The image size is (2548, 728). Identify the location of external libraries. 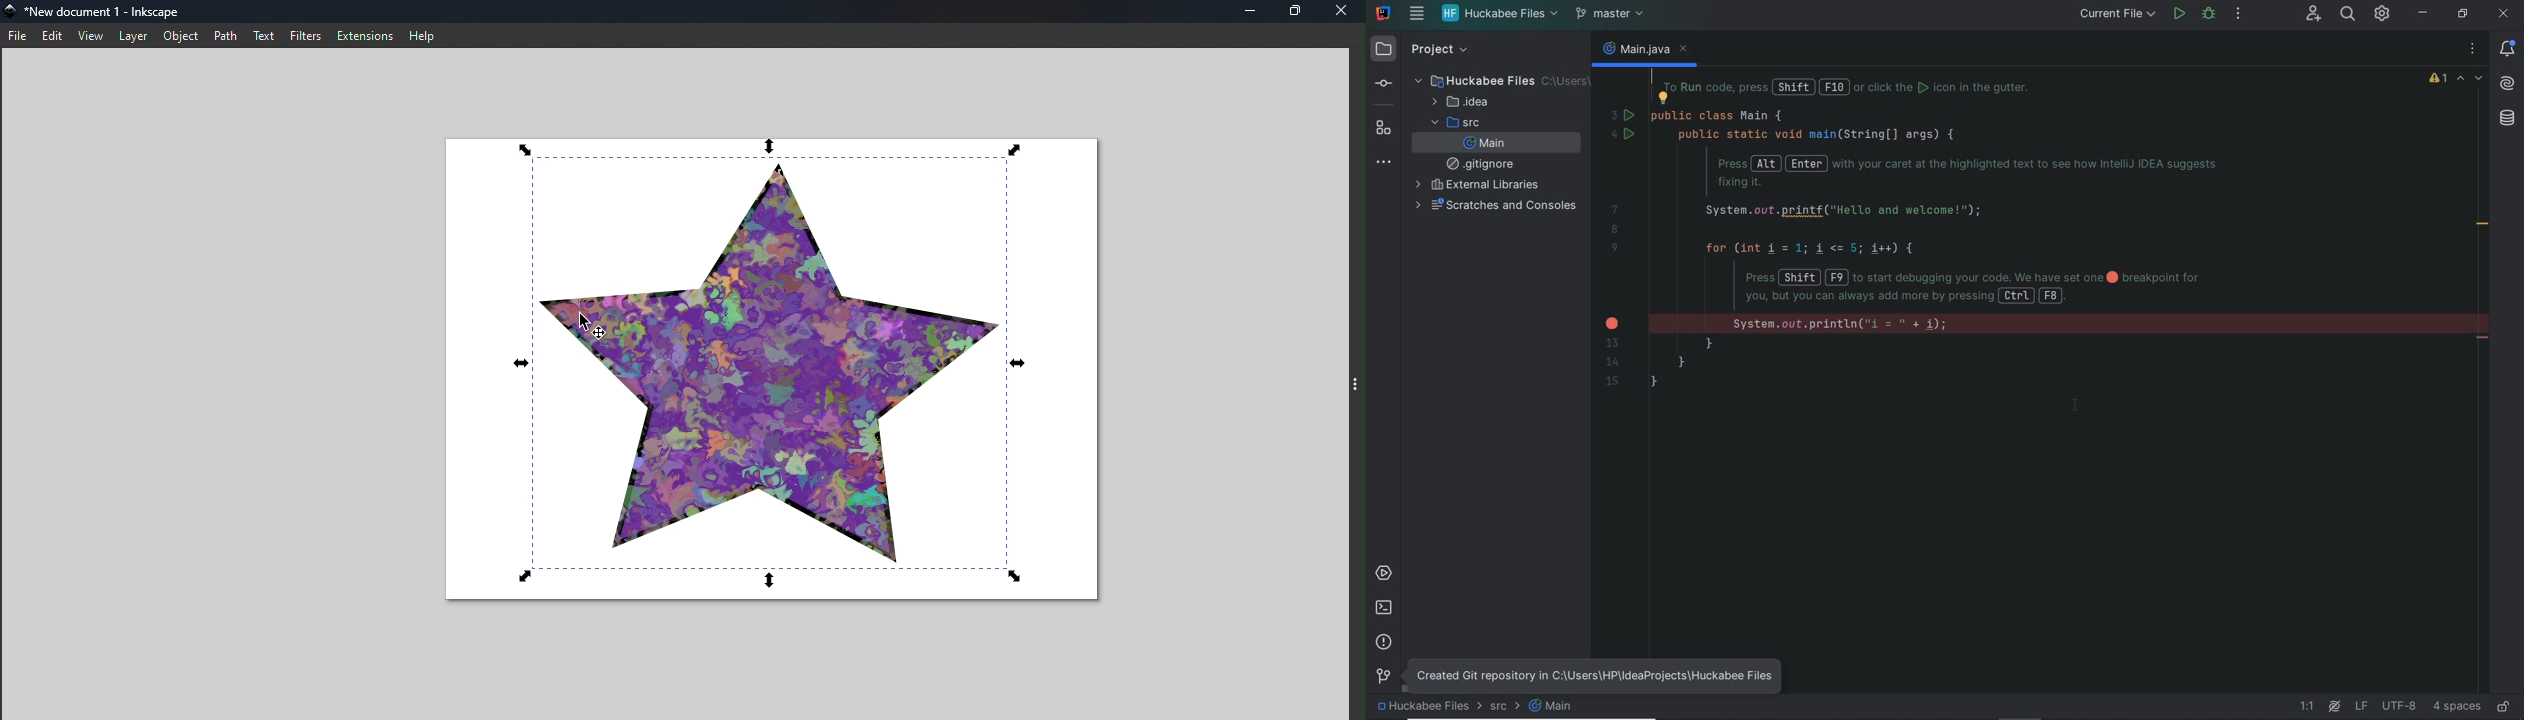
(1476, 185).